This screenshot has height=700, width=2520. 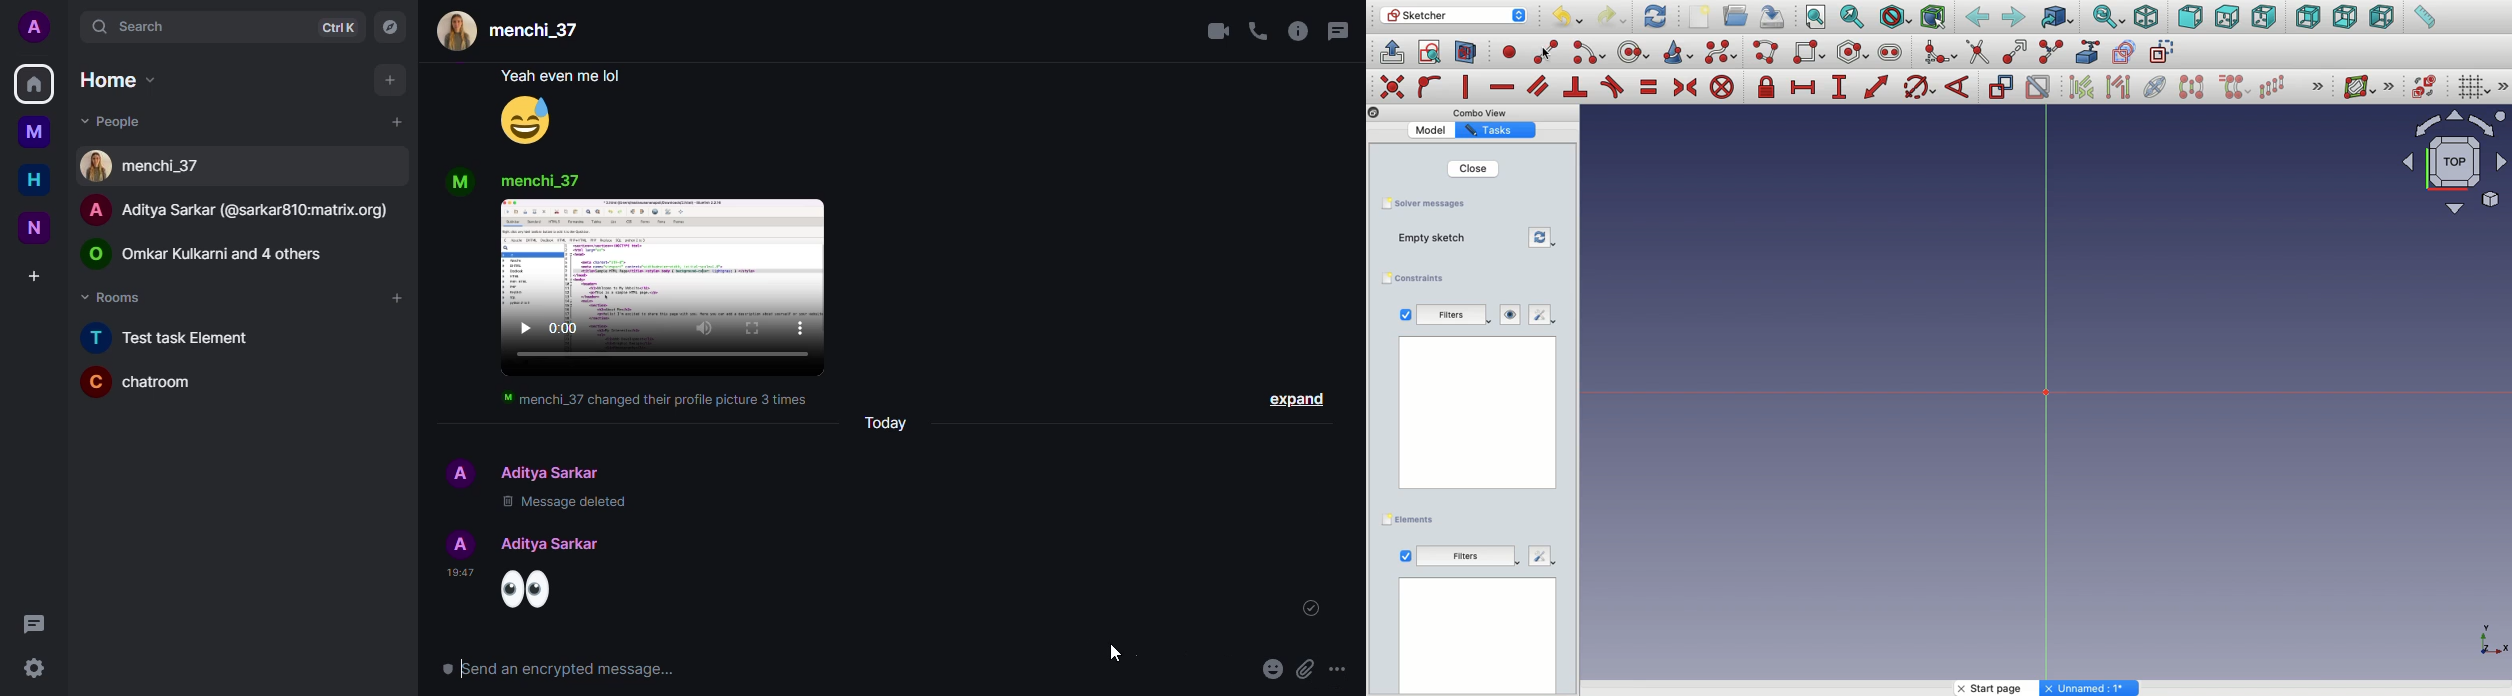 I want to click on Sync view, so click(x=2109, y=17).